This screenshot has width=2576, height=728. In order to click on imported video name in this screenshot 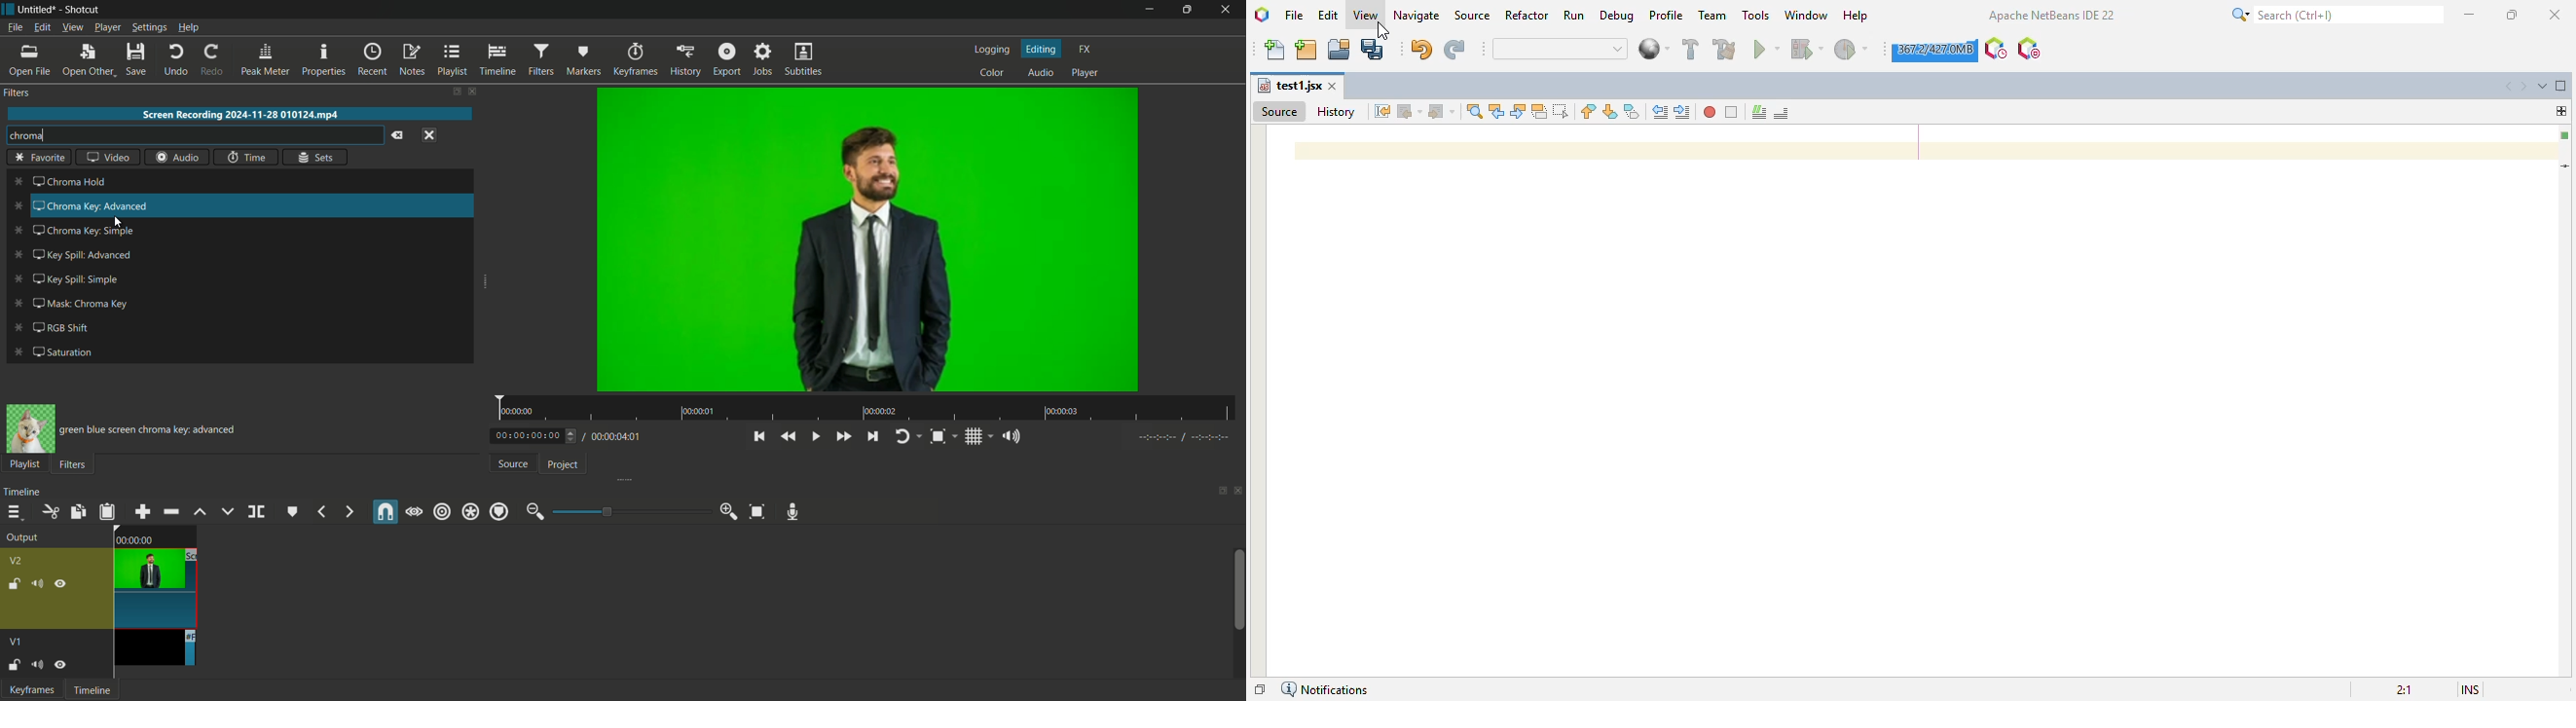, I will do `click(241, 115)`.